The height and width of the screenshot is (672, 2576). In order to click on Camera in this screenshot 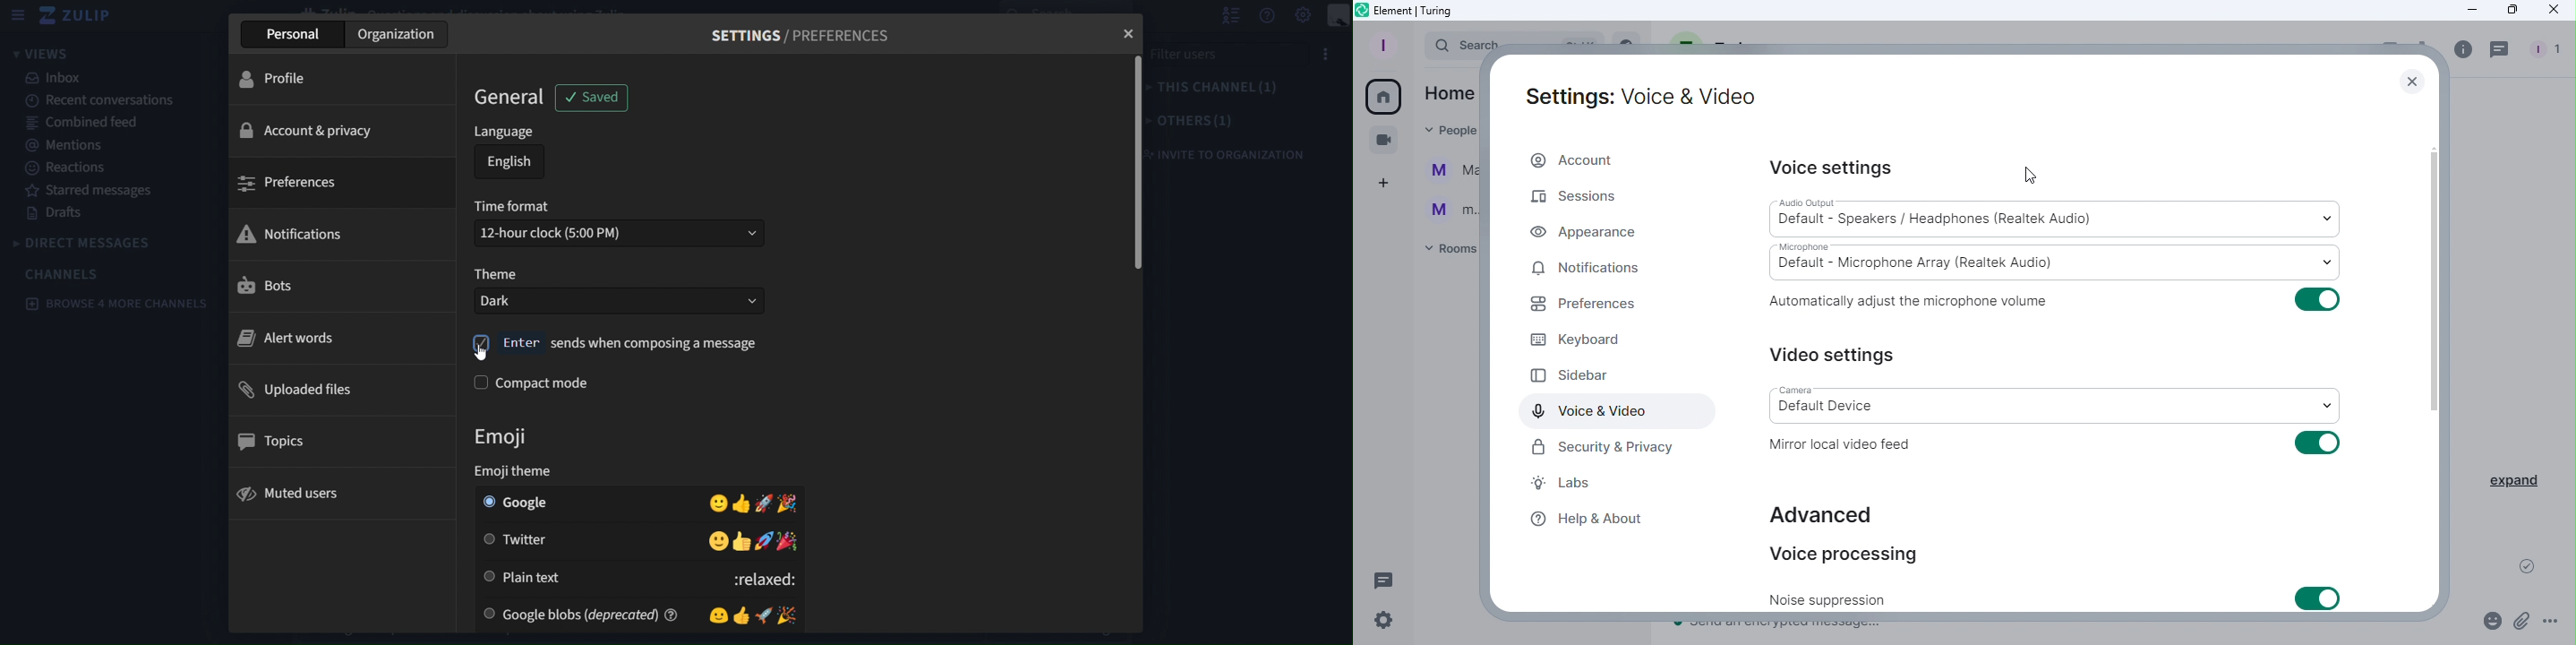, I will do `click(2060, 402)`.